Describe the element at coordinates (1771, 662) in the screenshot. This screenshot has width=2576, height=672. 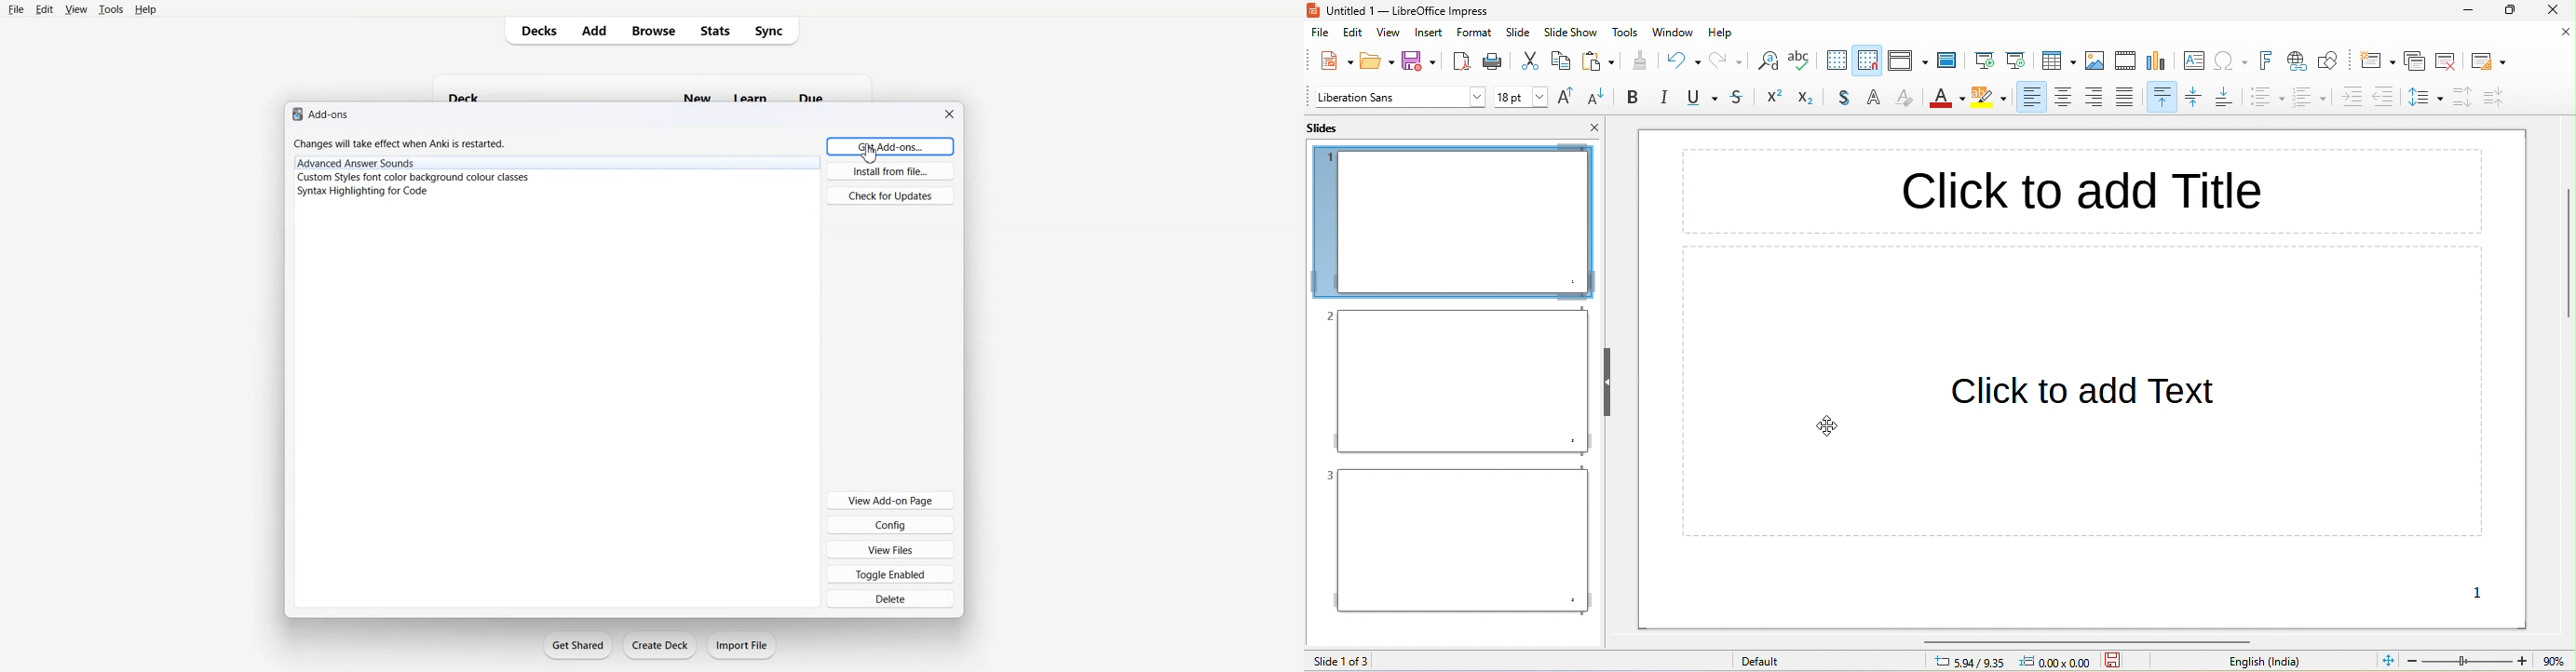
I see `default` at that location.